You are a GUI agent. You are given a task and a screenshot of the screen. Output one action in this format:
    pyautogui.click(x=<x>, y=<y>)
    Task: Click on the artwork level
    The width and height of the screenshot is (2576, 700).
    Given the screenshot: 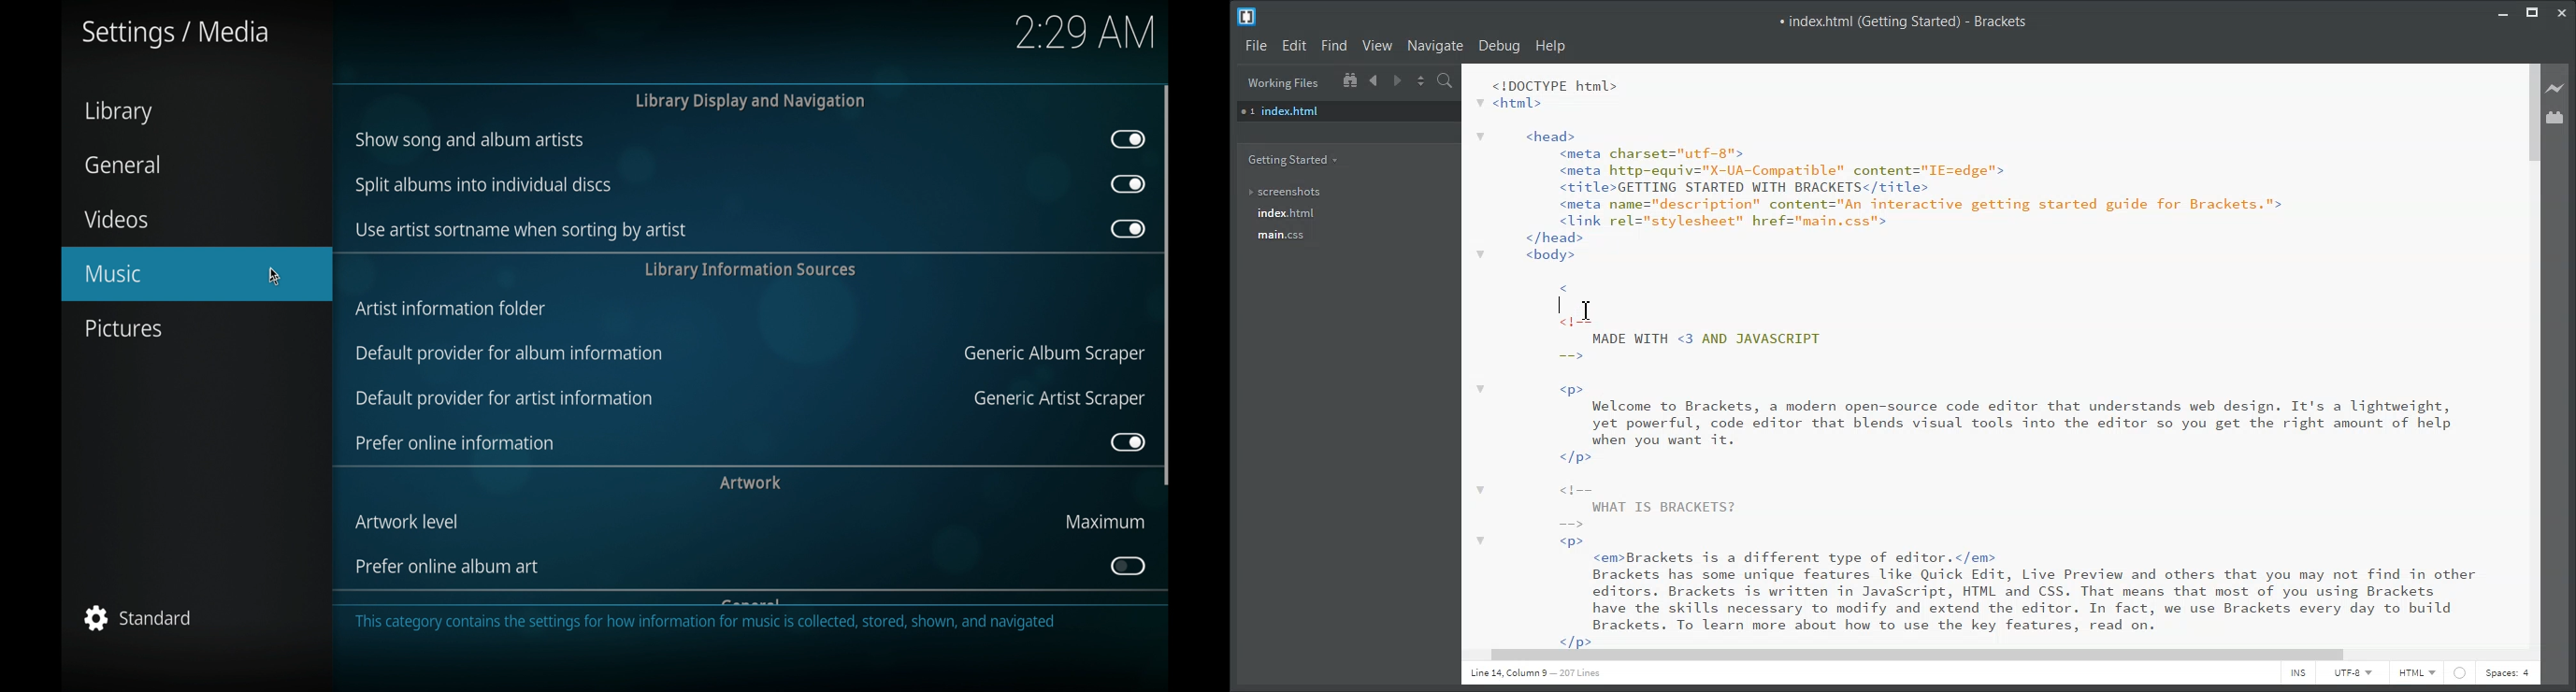 What is the action you would take?
    pyautogui.click(x=406, y=522)
    